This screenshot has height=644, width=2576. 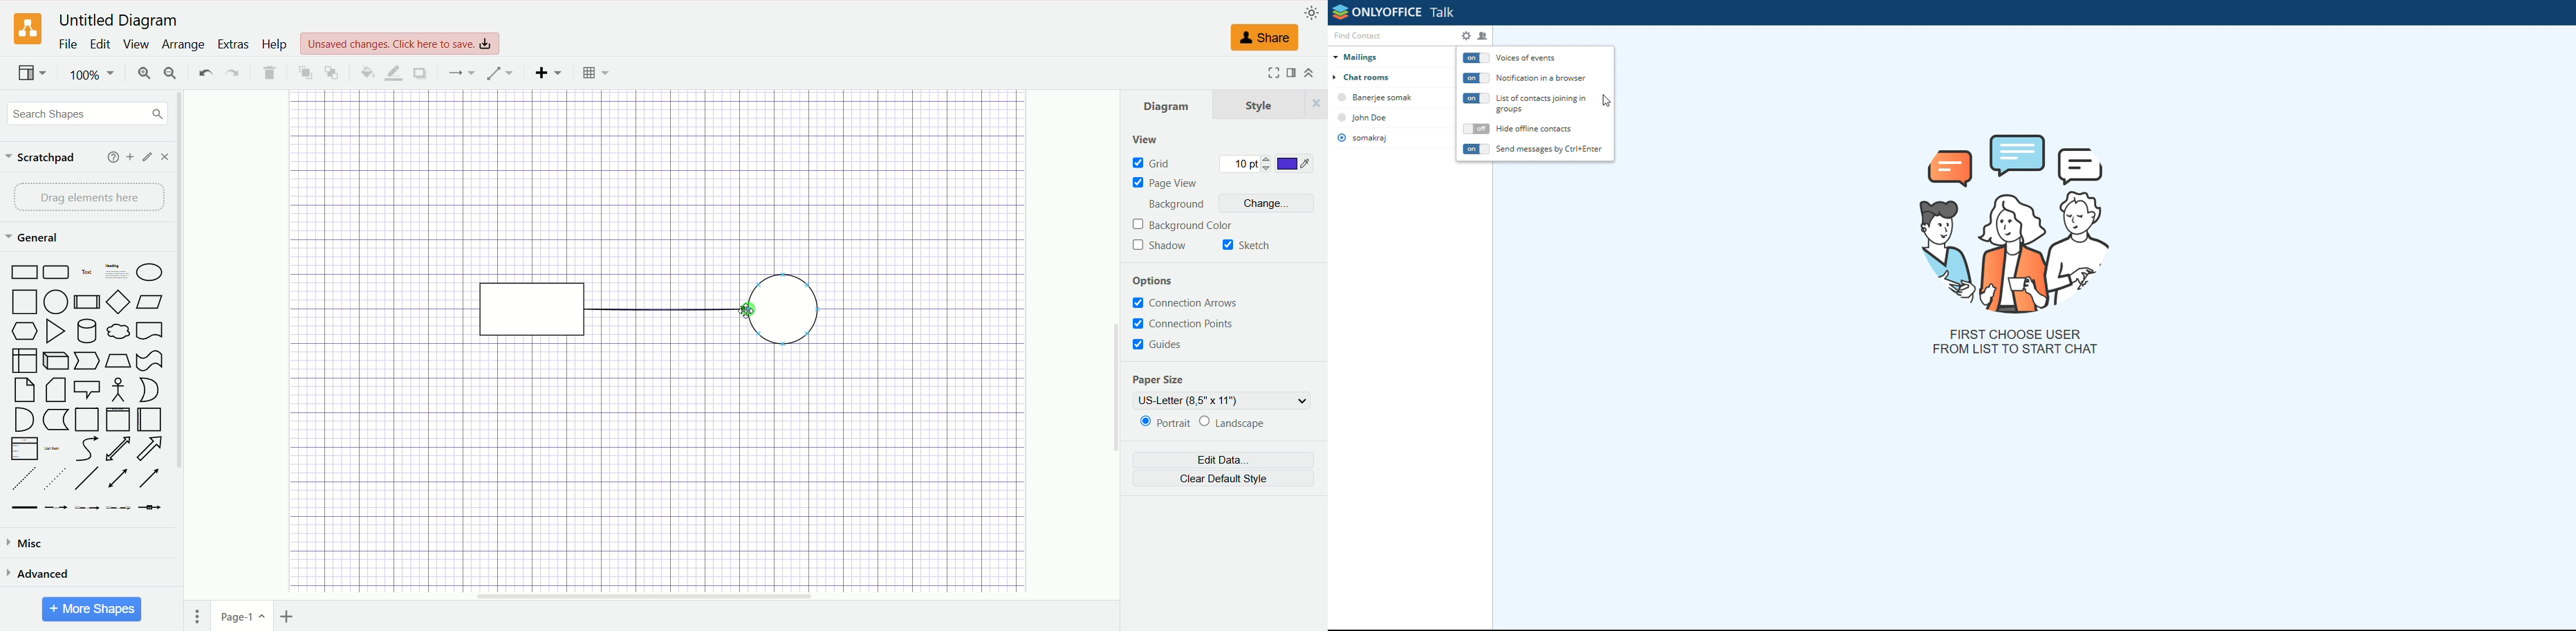 What do you see at coordinates (1606, 101) in the screenshot?
I see `mouse pointer` at bounding box center [1606, 101].